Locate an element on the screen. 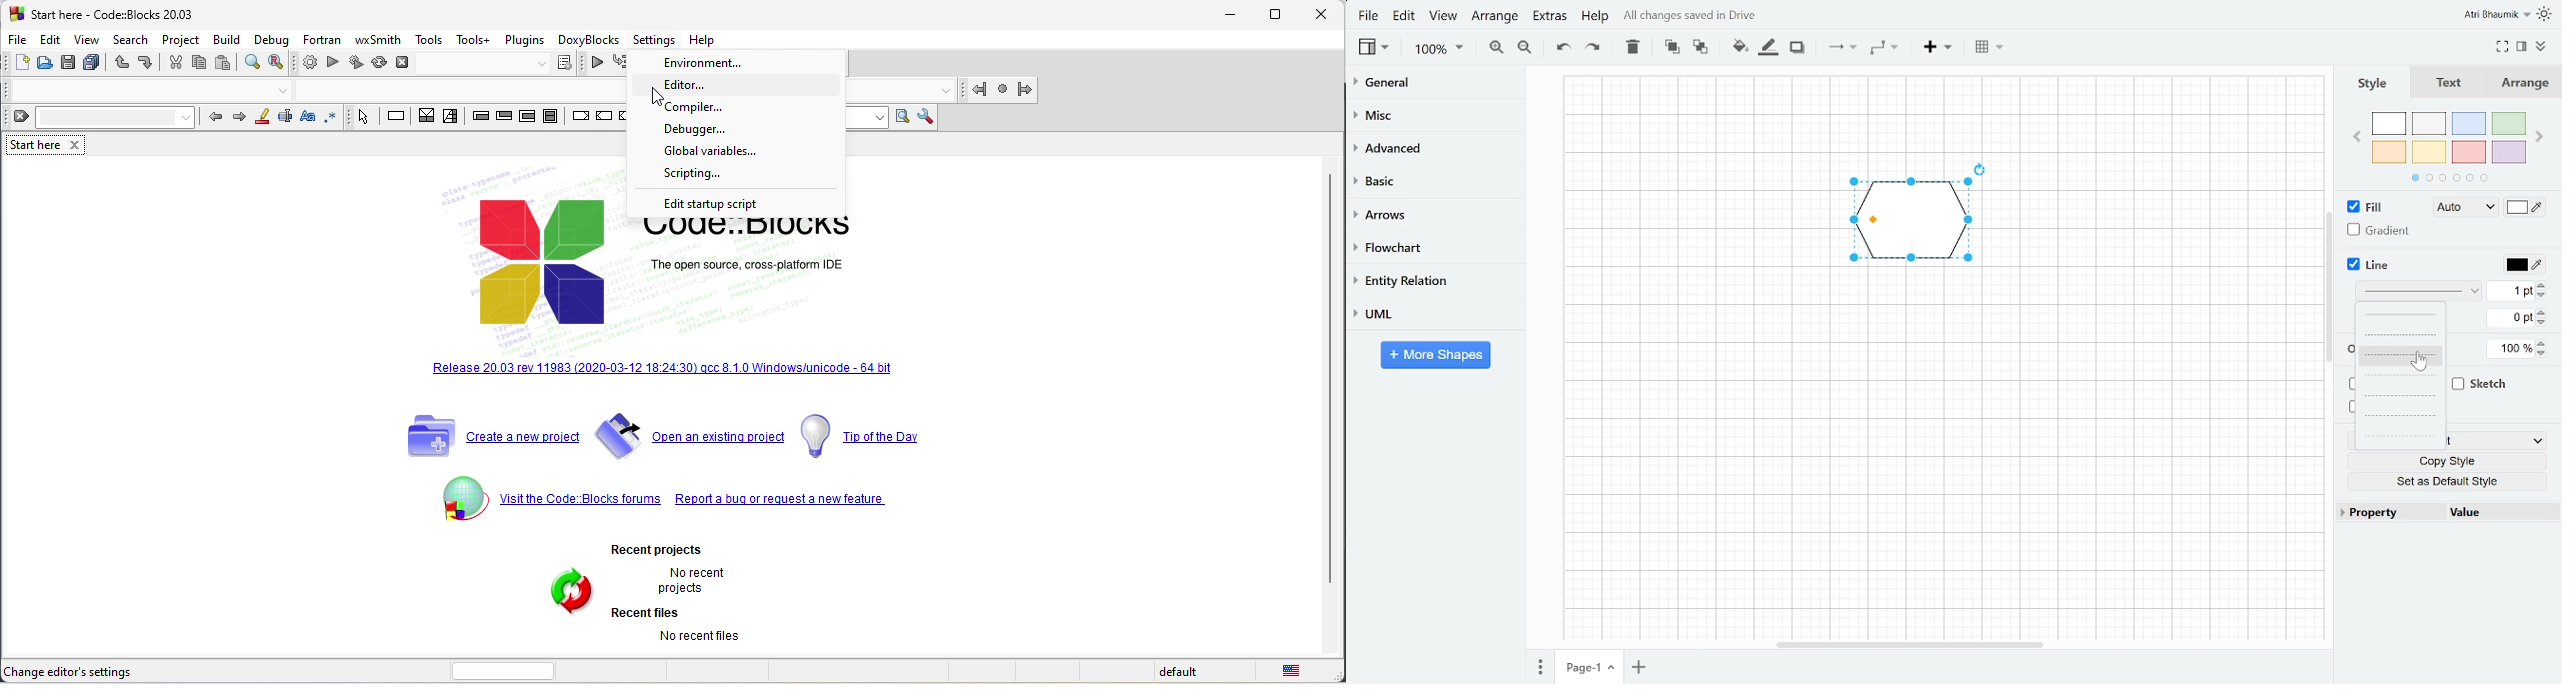 This screenshot has width=2576, height=700. exit is located at coordinates (507, 117).